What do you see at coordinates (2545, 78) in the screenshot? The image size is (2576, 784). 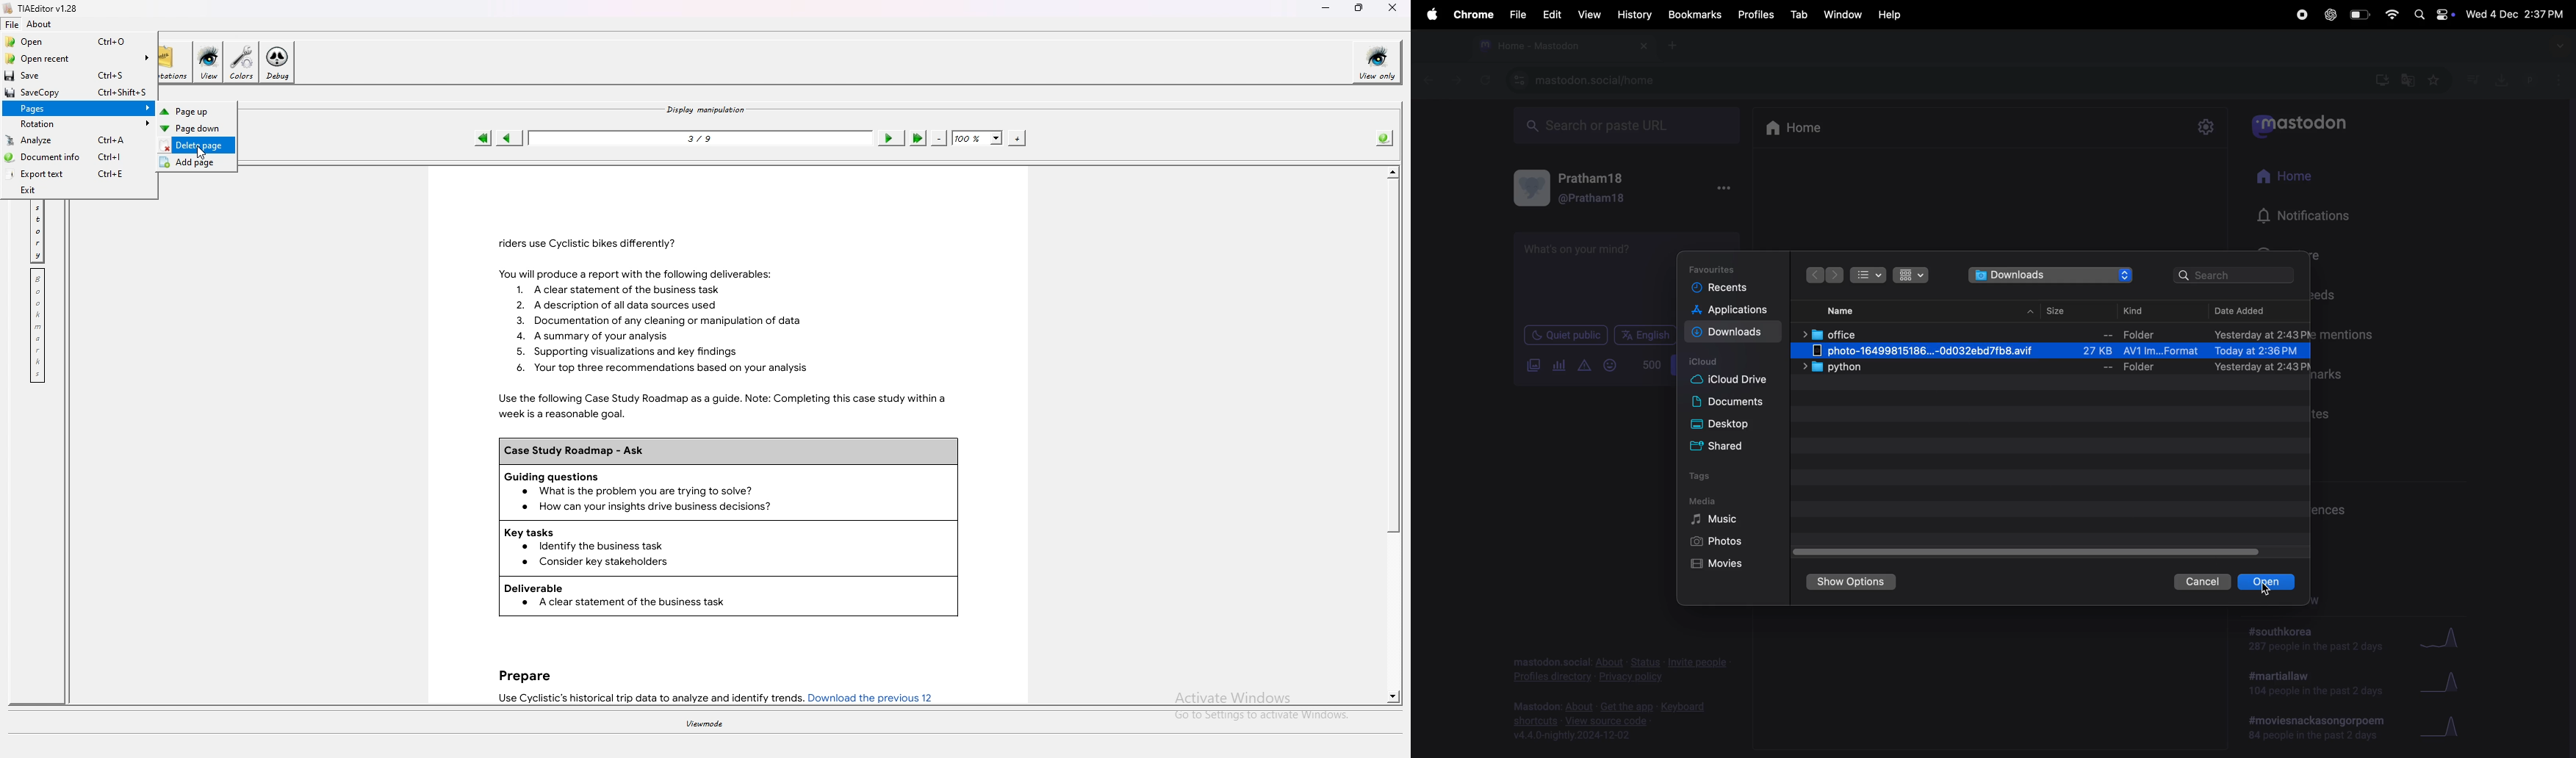 I see `chrome profiles` at bounding box center [2545, 78].